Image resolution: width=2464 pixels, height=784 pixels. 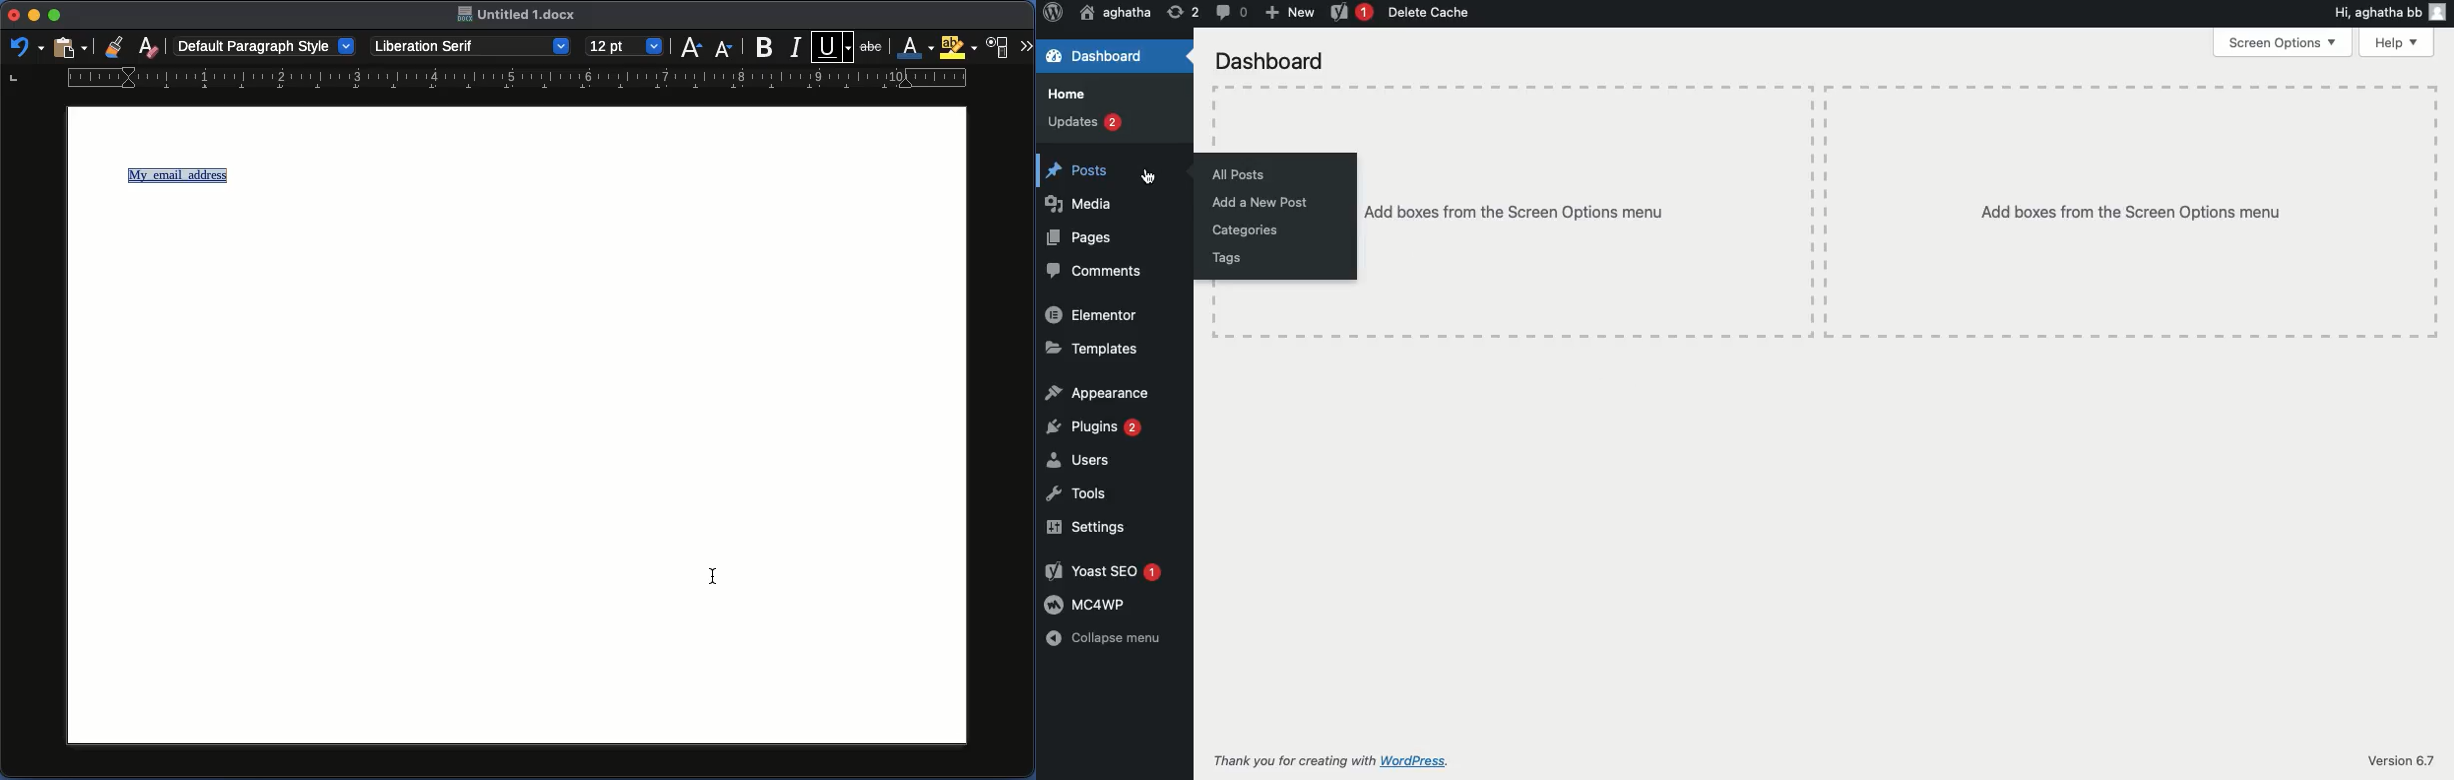 What do you see at coordinates (115, 46) in the screenshot?
I see `Clone formatting` at bounding box center [115, 46].